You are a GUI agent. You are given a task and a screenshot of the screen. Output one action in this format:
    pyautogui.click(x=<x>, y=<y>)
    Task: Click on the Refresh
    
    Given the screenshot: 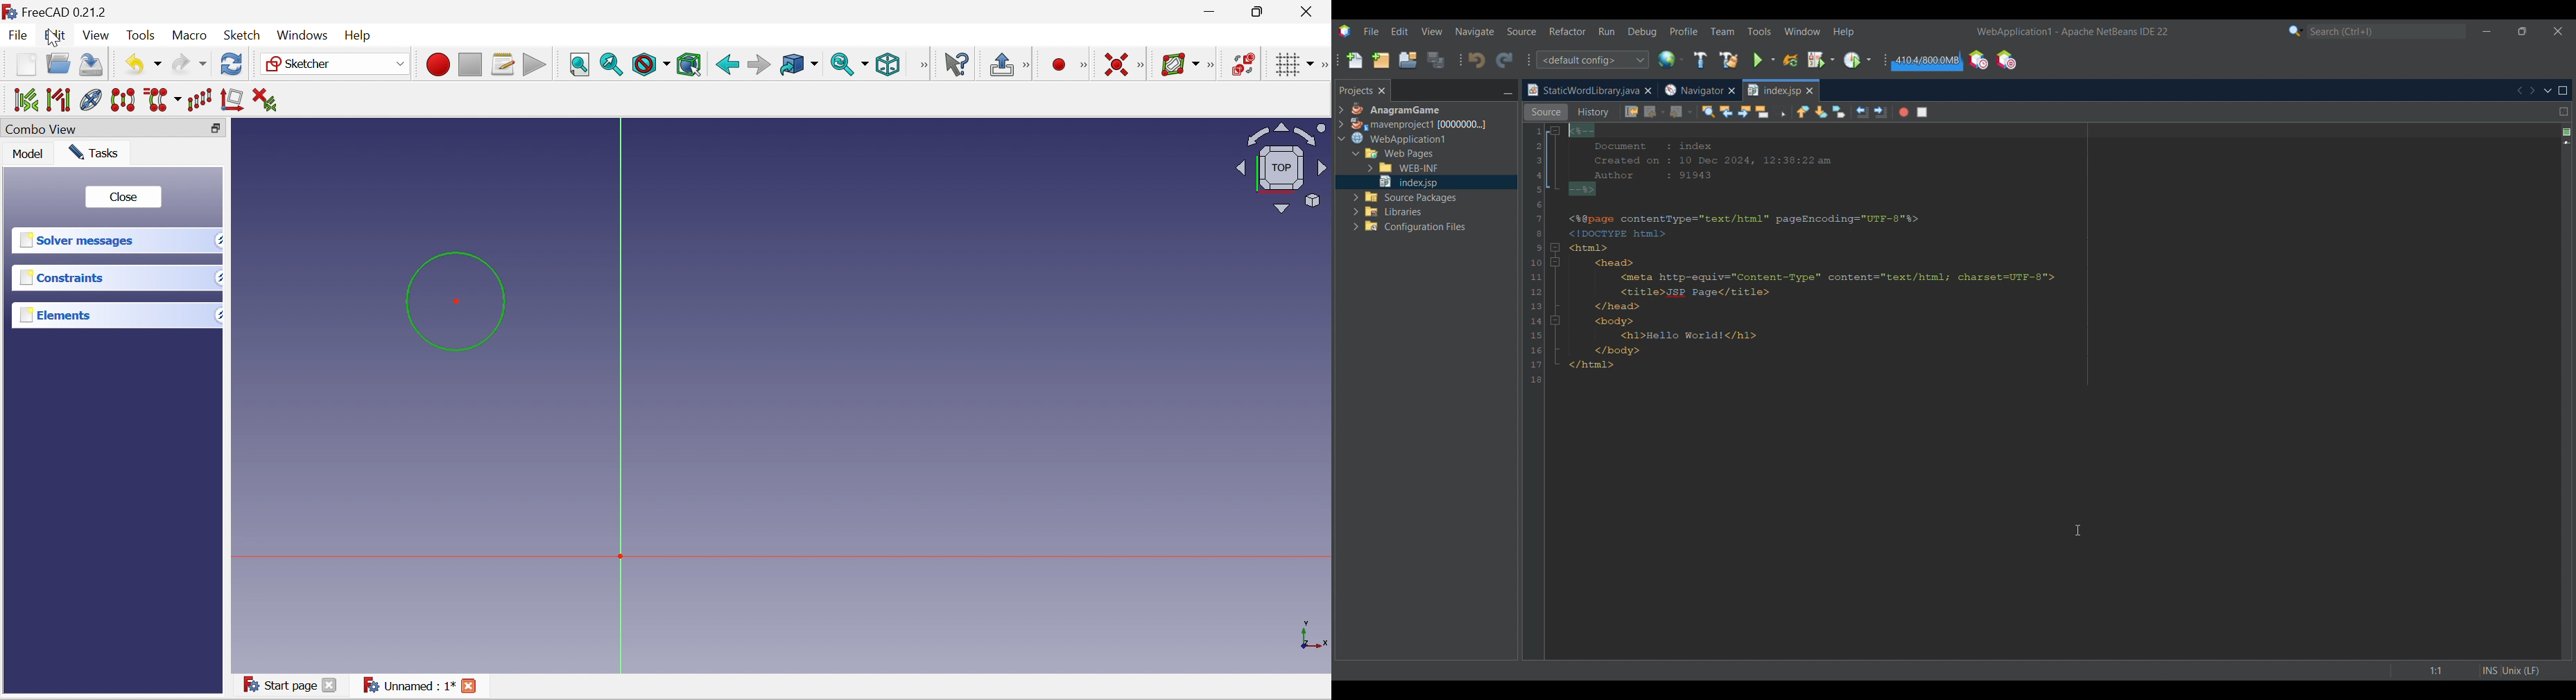 What is the action you would take?
    pyautogui.click(x=234, y=65)
    